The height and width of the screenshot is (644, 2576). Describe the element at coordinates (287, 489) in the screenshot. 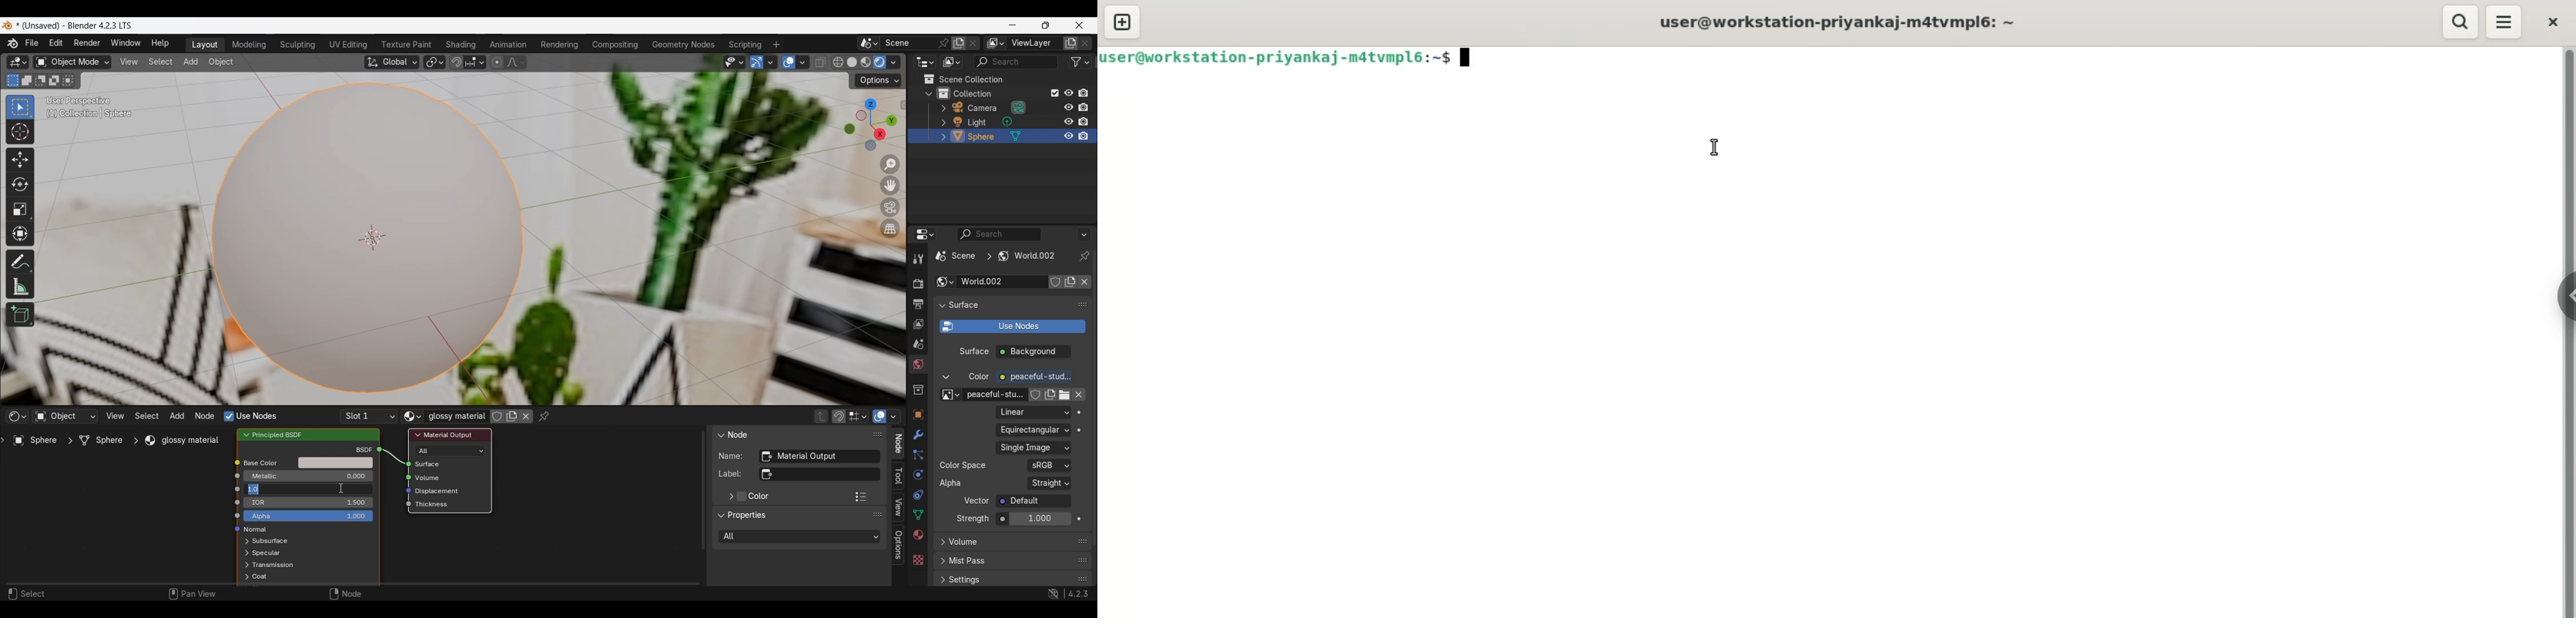

I see `Typing value of roughness` at that location.